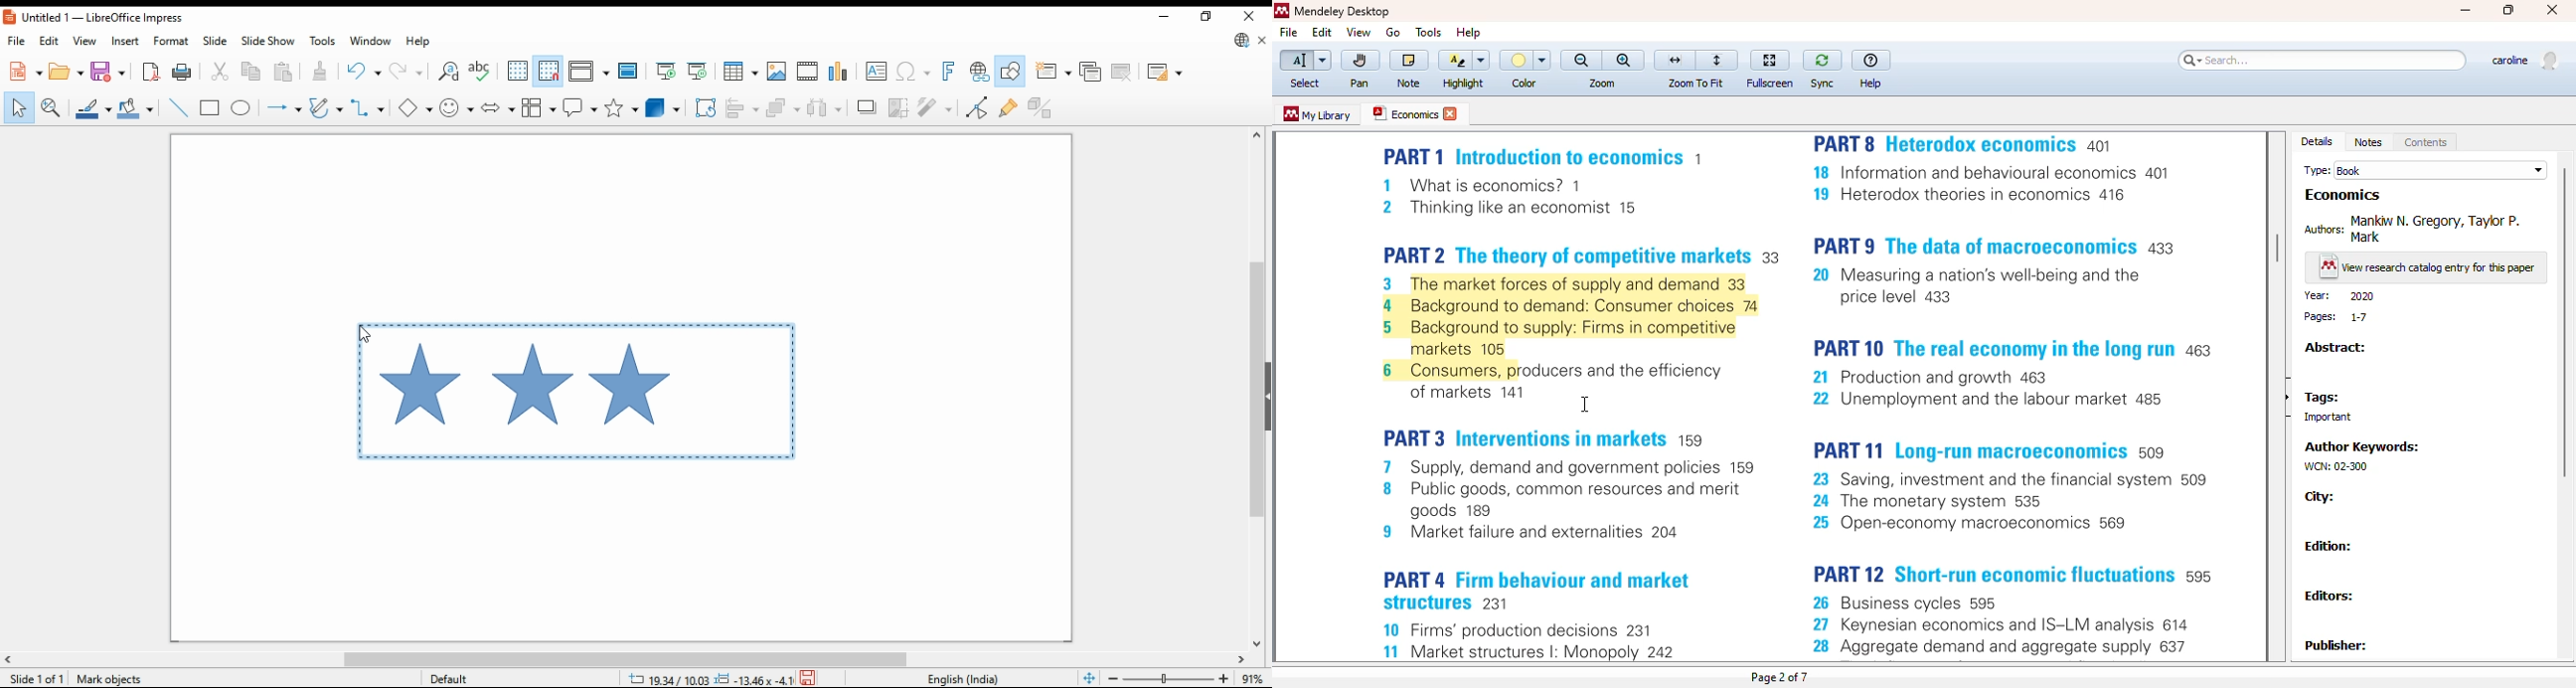 This screenshot has width=2576, height=700. I want to click on active selection, so click(572, 395).